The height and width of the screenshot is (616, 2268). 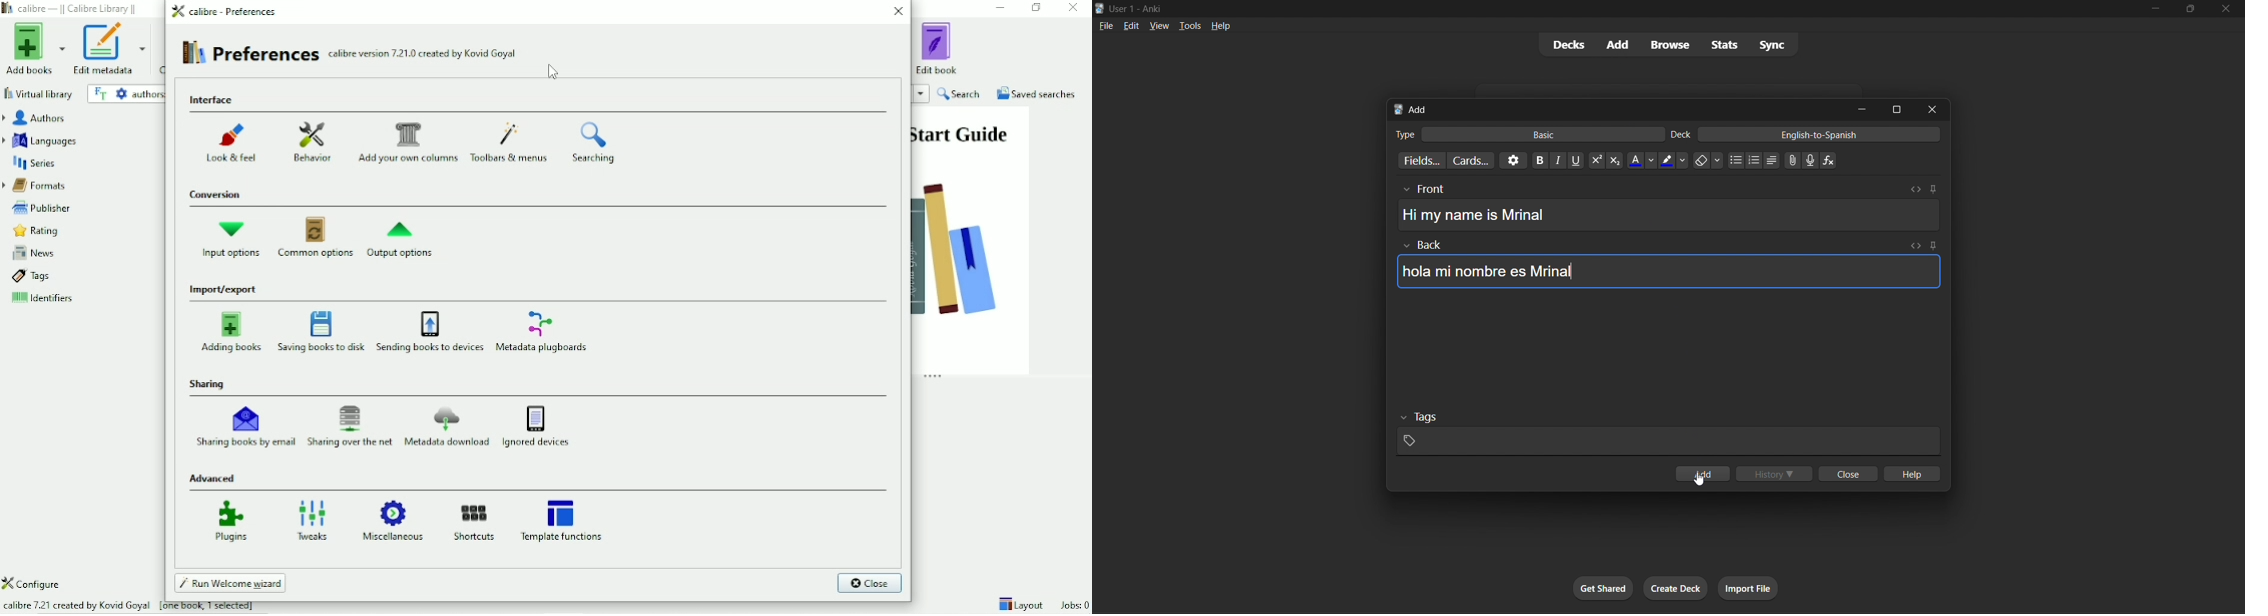 I want to click on history, so click(x=1776, y=472).